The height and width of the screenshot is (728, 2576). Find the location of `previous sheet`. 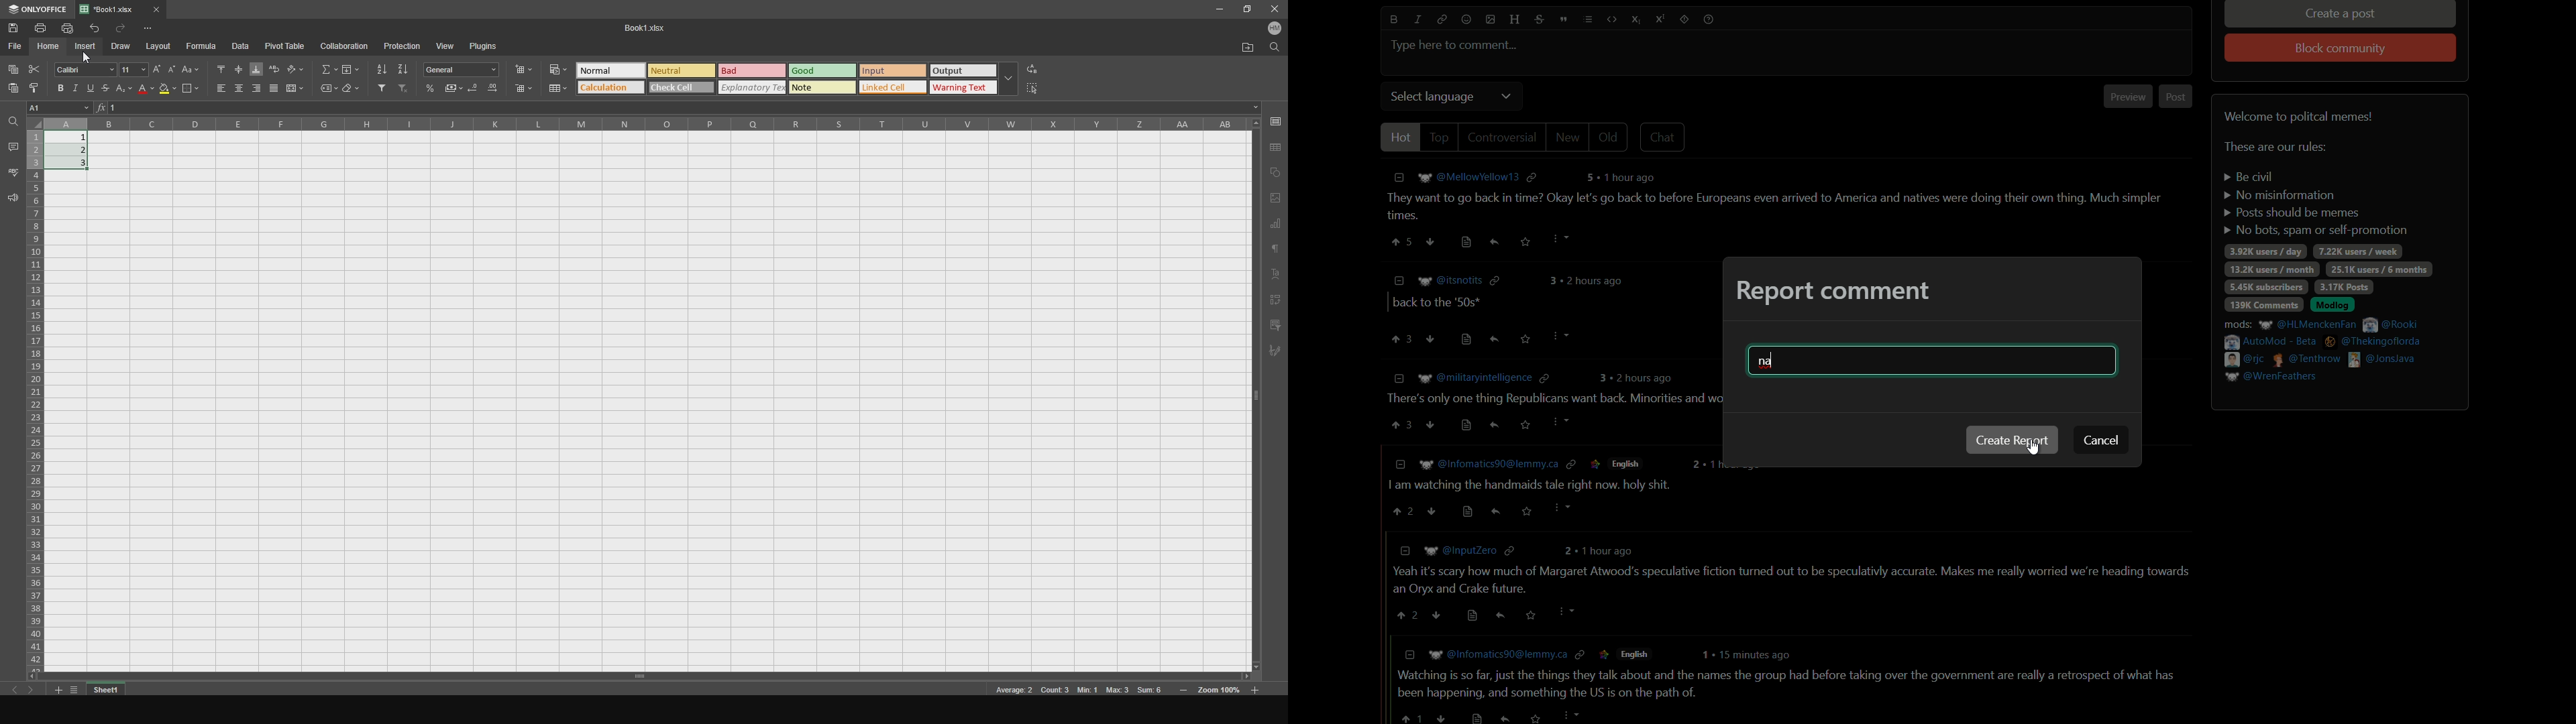

previous sheet is located at coordinates (21, 692).